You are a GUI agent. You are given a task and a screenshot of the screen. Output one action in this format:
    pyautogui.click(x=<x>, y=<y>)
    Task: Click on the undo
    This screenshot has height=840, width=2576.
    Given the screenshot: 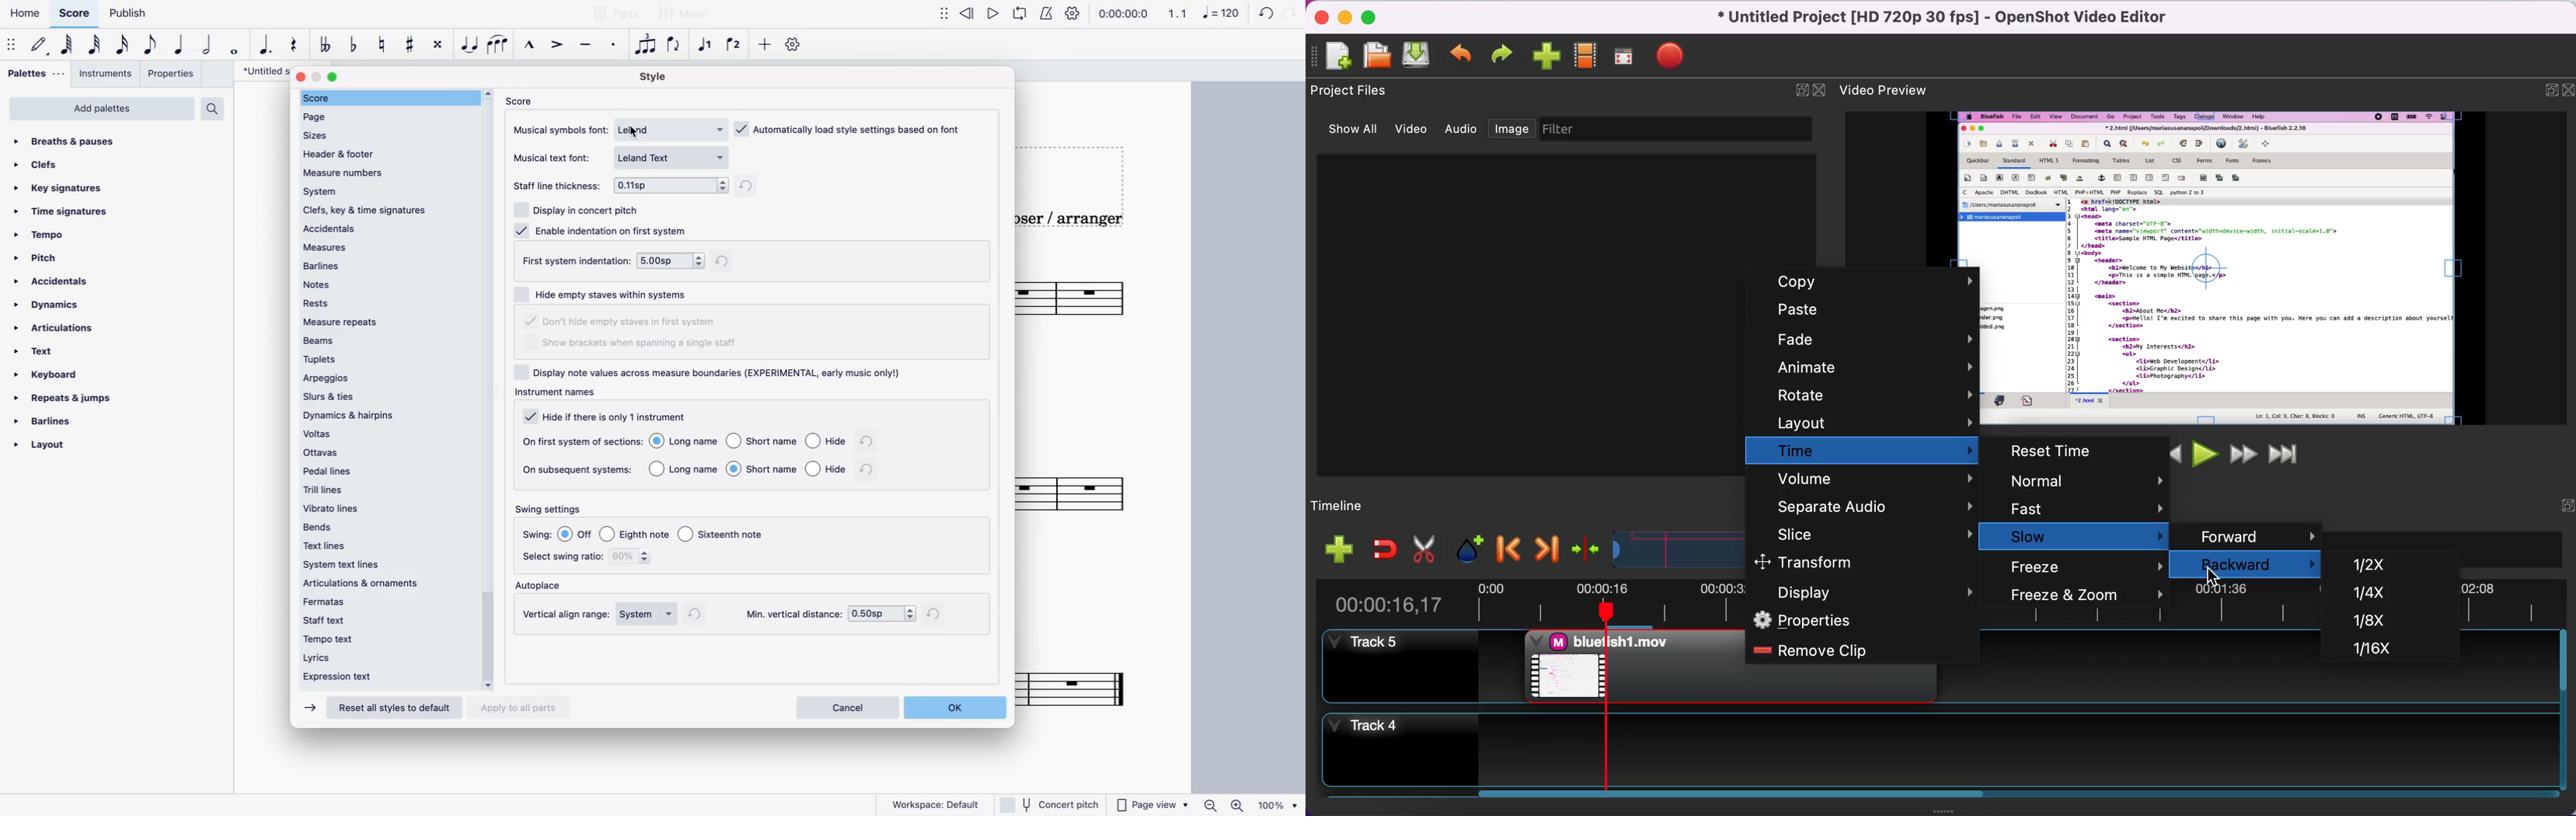 What is the action you would take?
    pyautogui.click(x=1463, y=55)
    